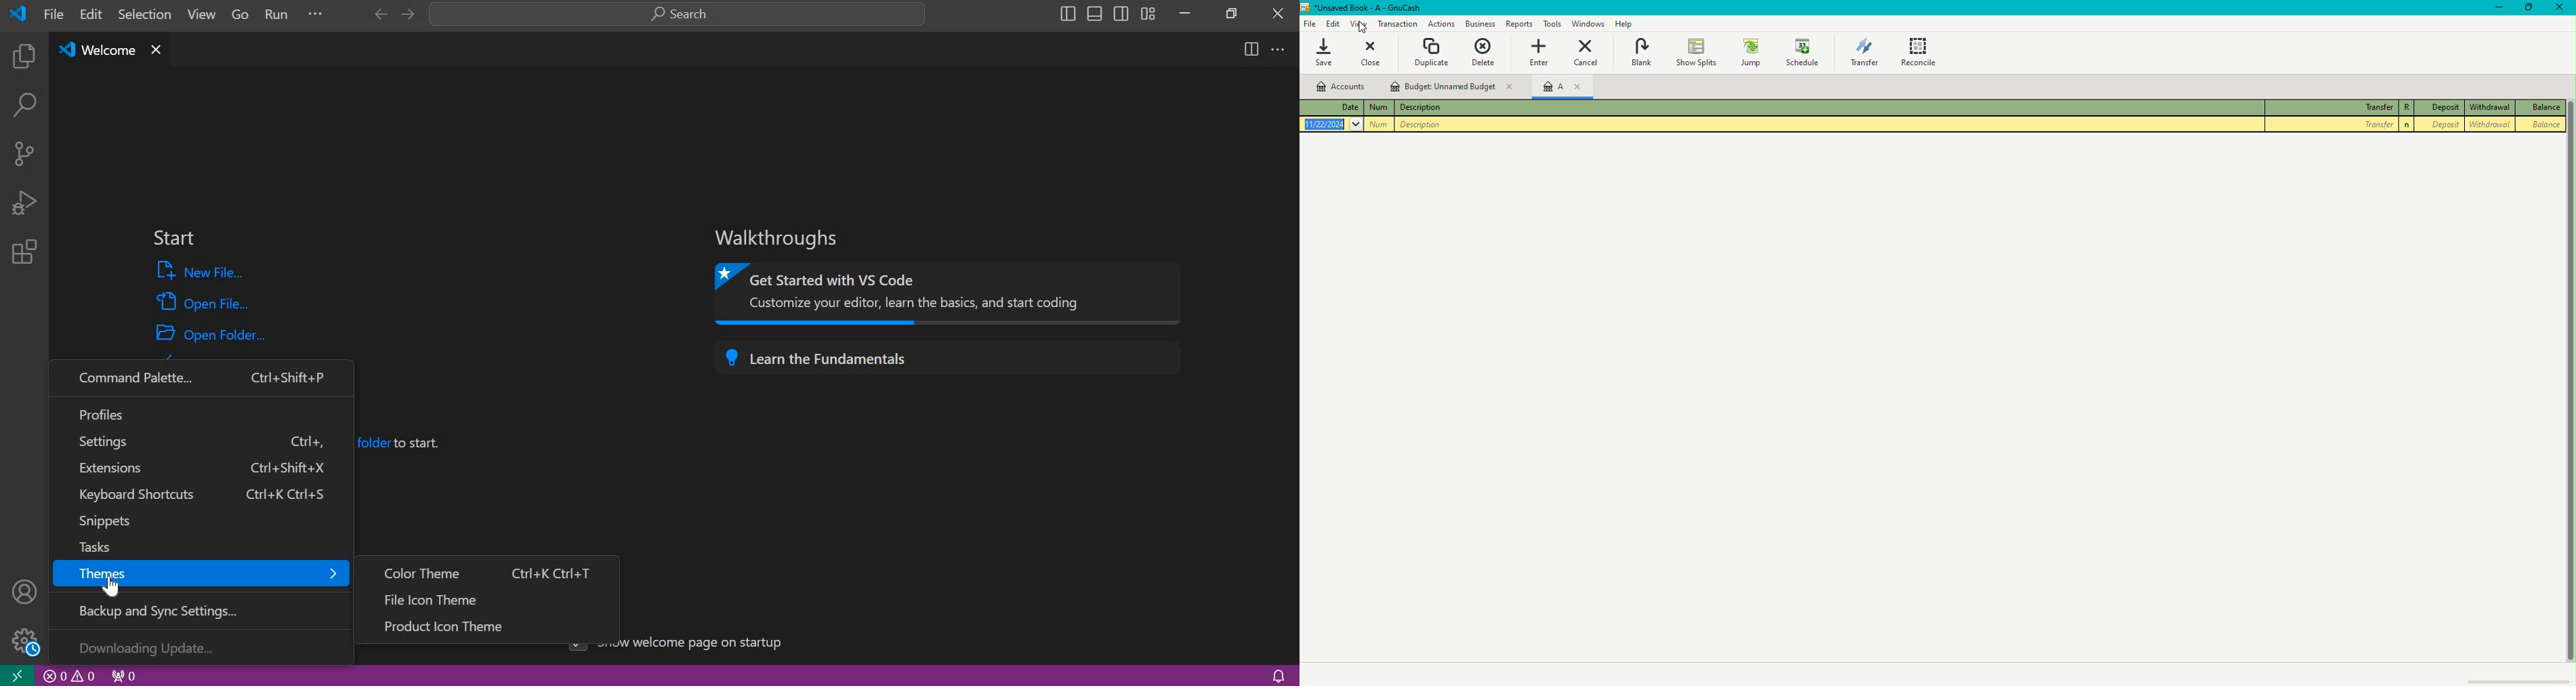 This screenshot has width=2576, height=700. What do you see at coordinates (173, 239) in the screenshot?
I see `start` at bounding box center [173, 239].